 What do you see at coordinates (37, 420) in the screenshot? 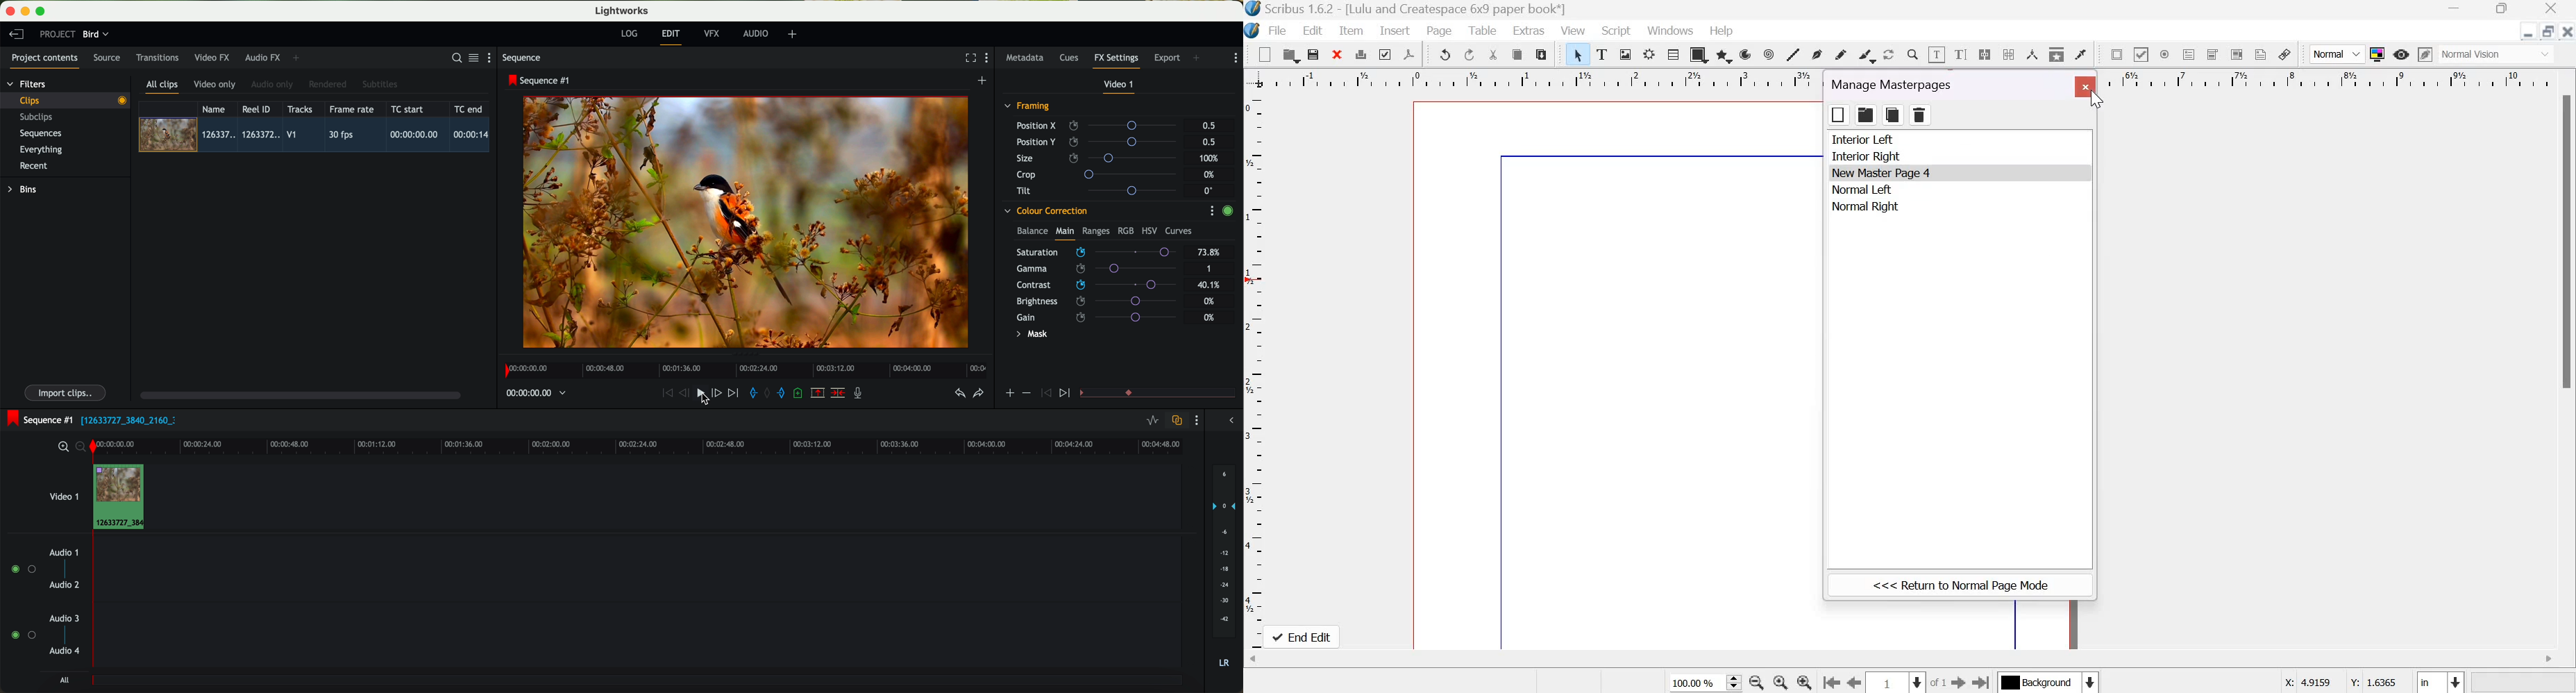
I see `sequence #1` at bounding box center [37, 420].